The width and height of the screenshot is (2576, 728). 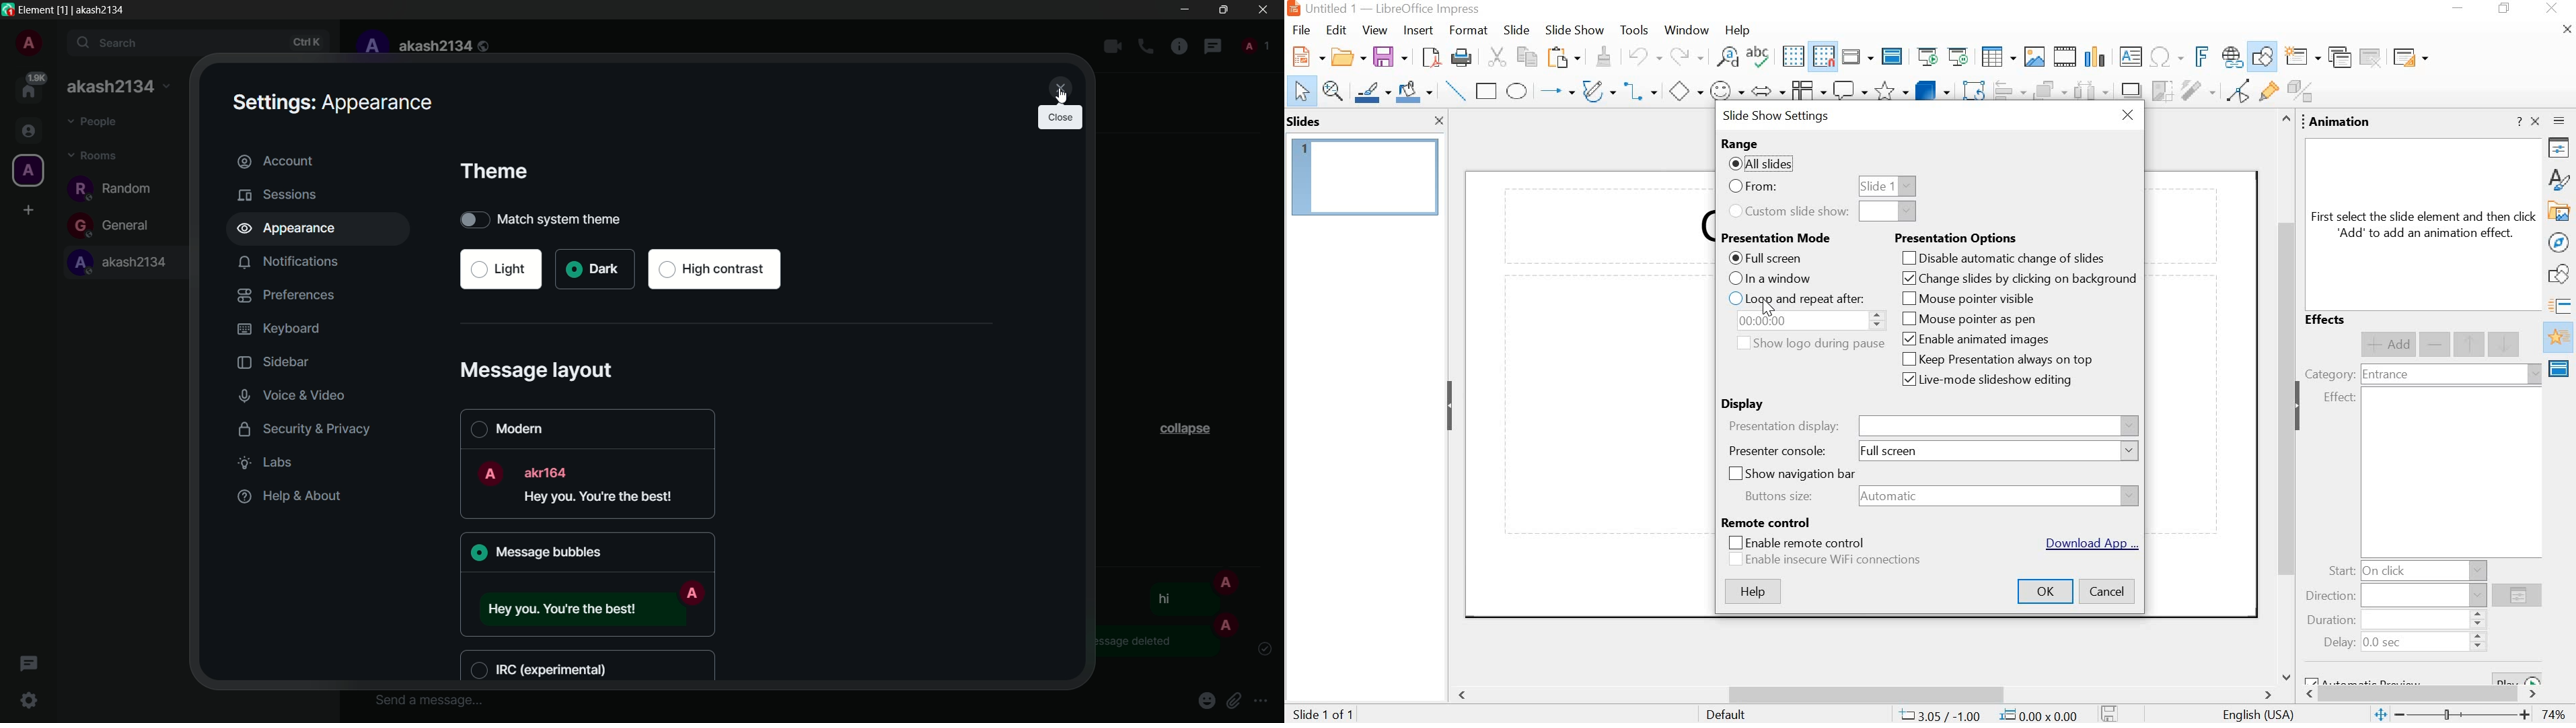 What do you see at coordinates (1778, 451) in the screenshot?
I see `presenter console` at bounding box center [1778, 451].